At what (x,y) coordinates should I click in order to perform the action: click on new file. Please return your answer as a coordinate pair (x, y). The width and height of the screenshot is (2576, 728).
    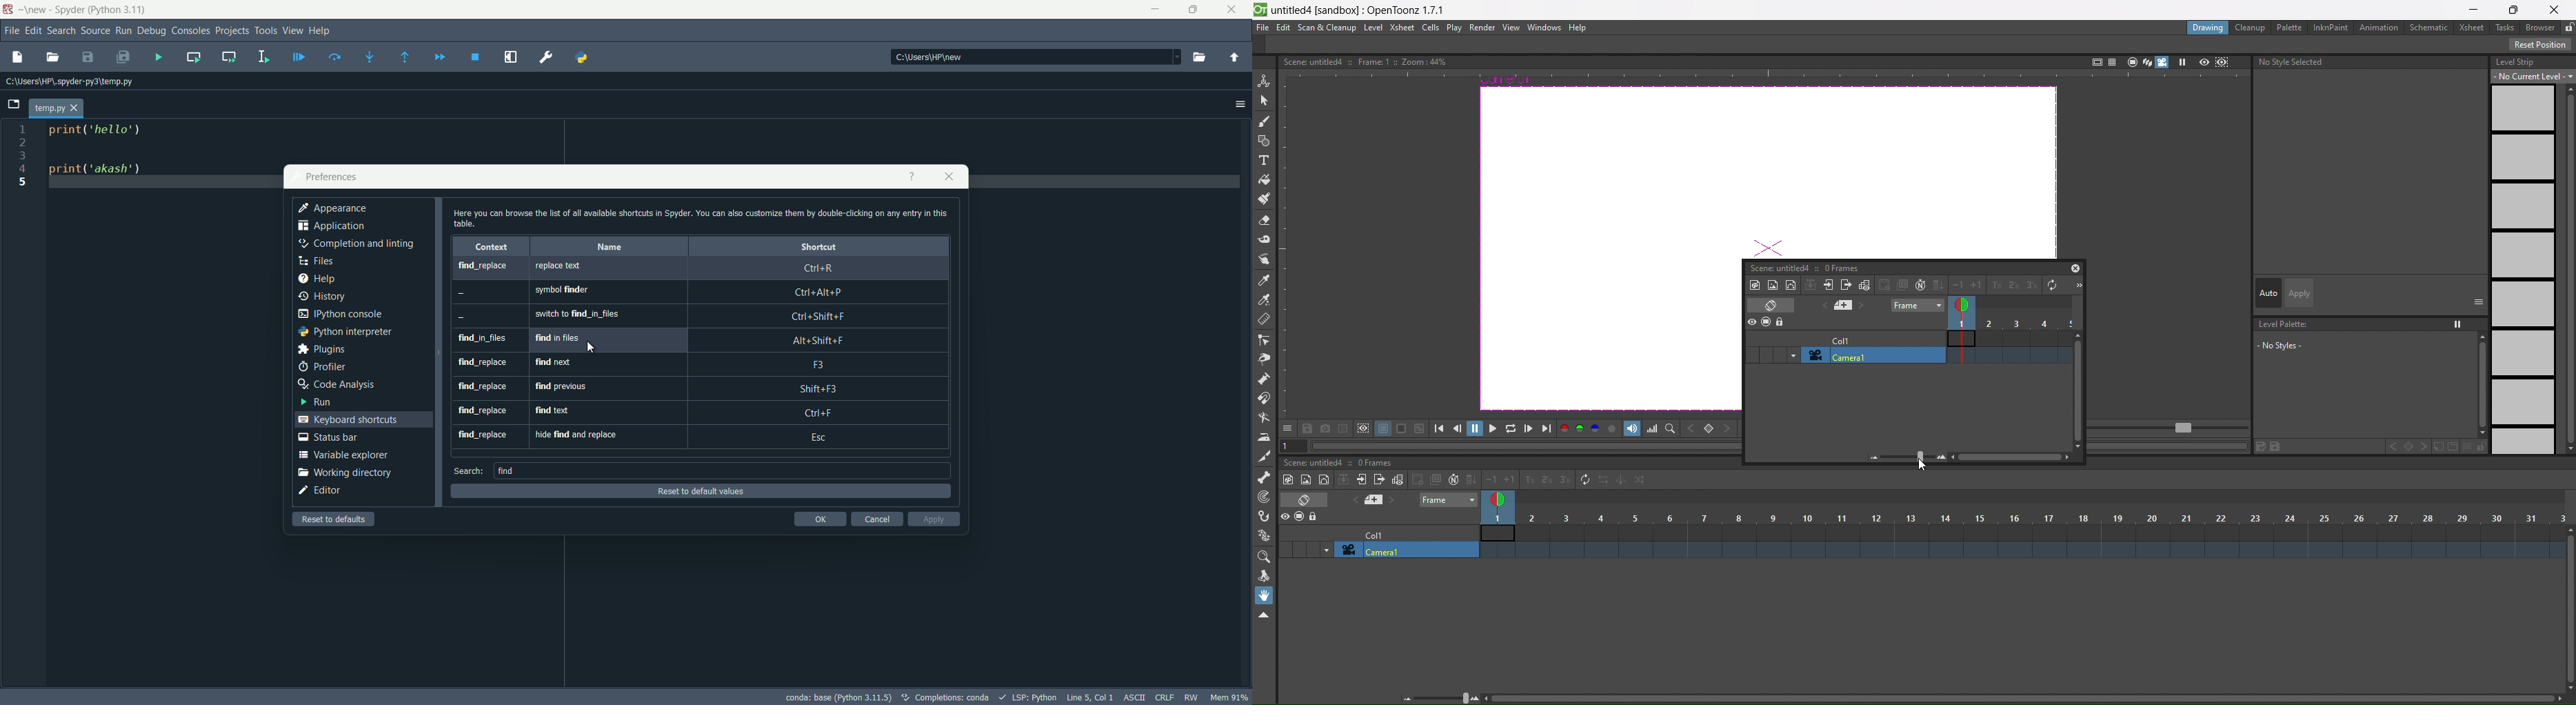
    Looking at the image, I should click on (18, 59).